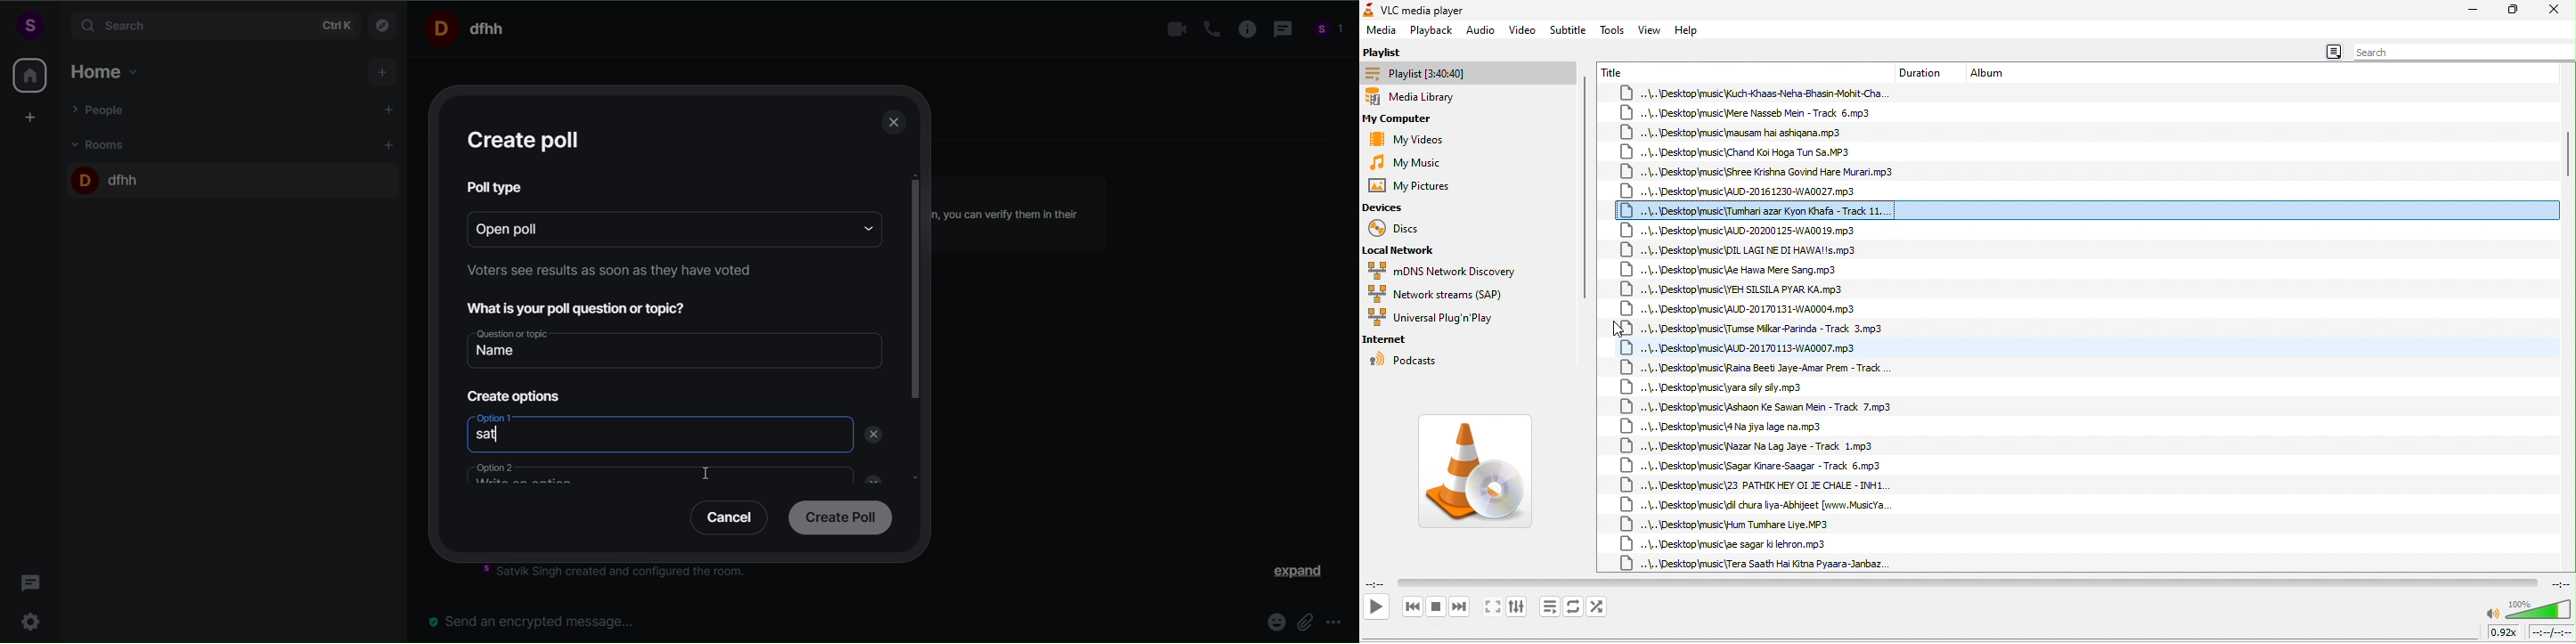 The width and height of the screenshot is (2576, 644). I want to click on send an encrypted message, so click(538, 621).